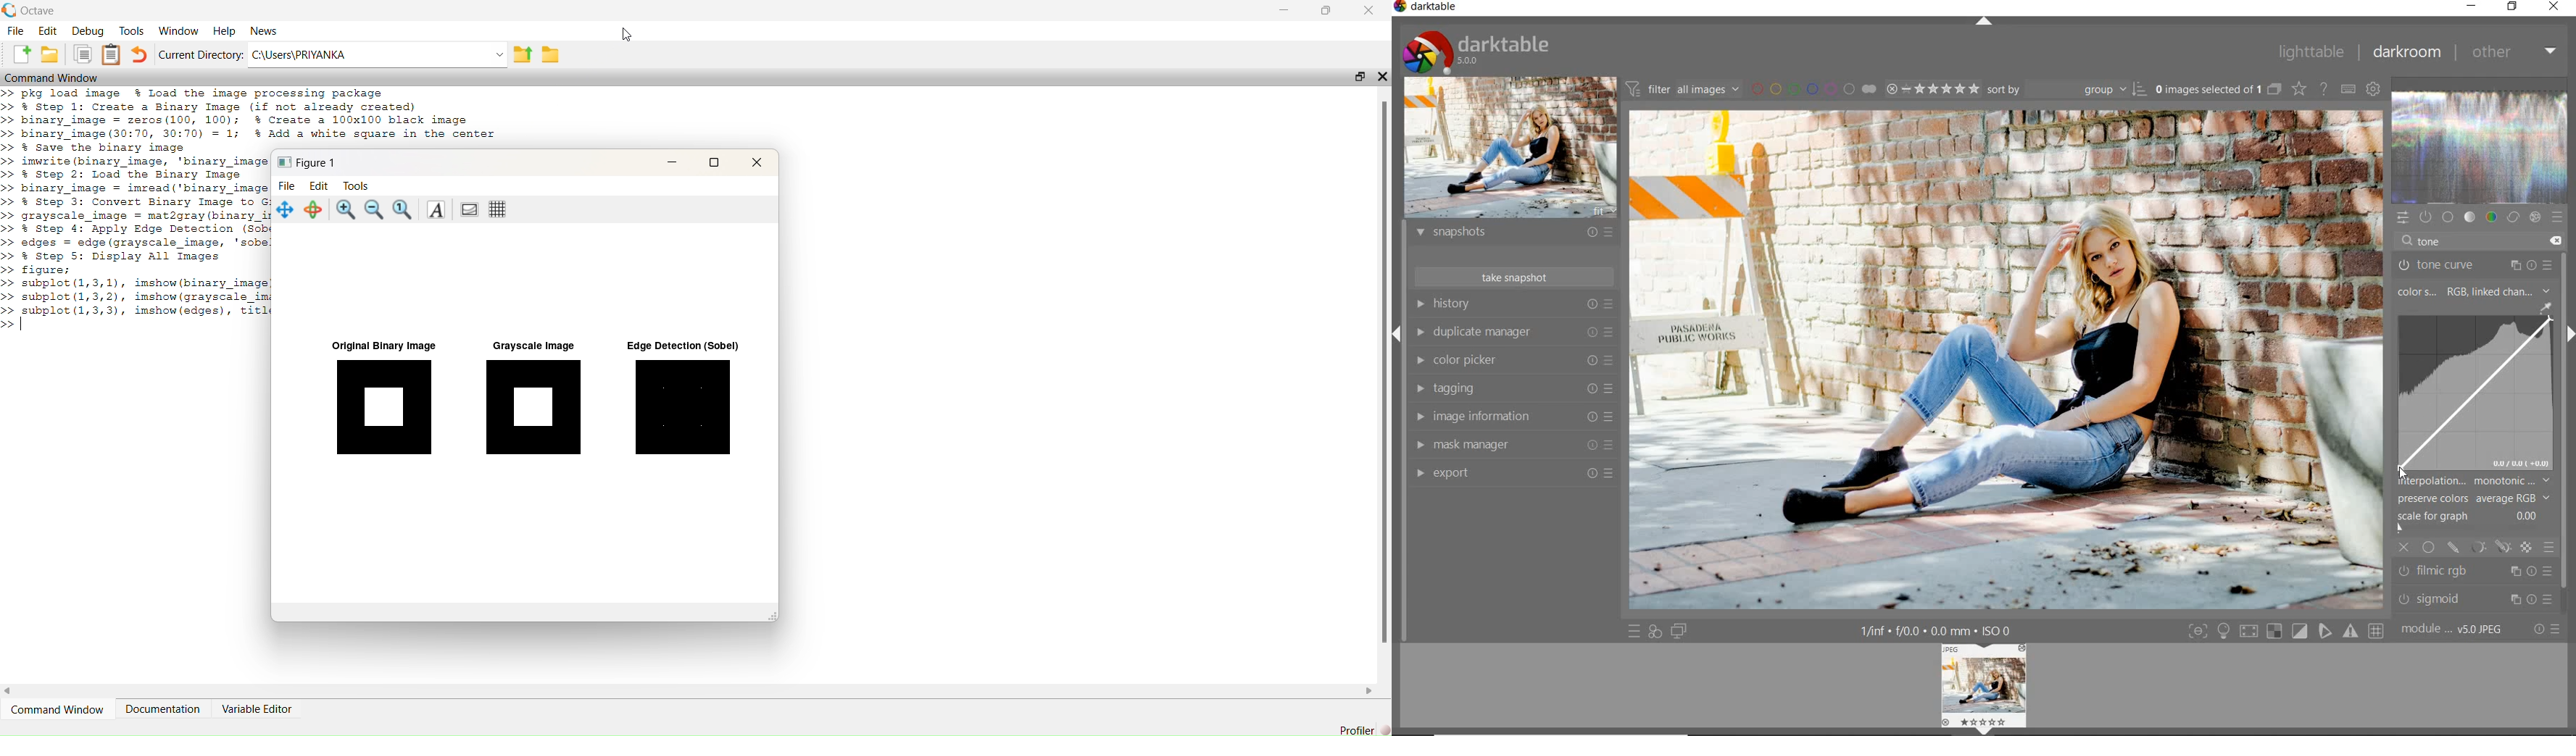 This screenshot has width=2576, height=756. I want to click on preserve colors, so click(2467, 499).